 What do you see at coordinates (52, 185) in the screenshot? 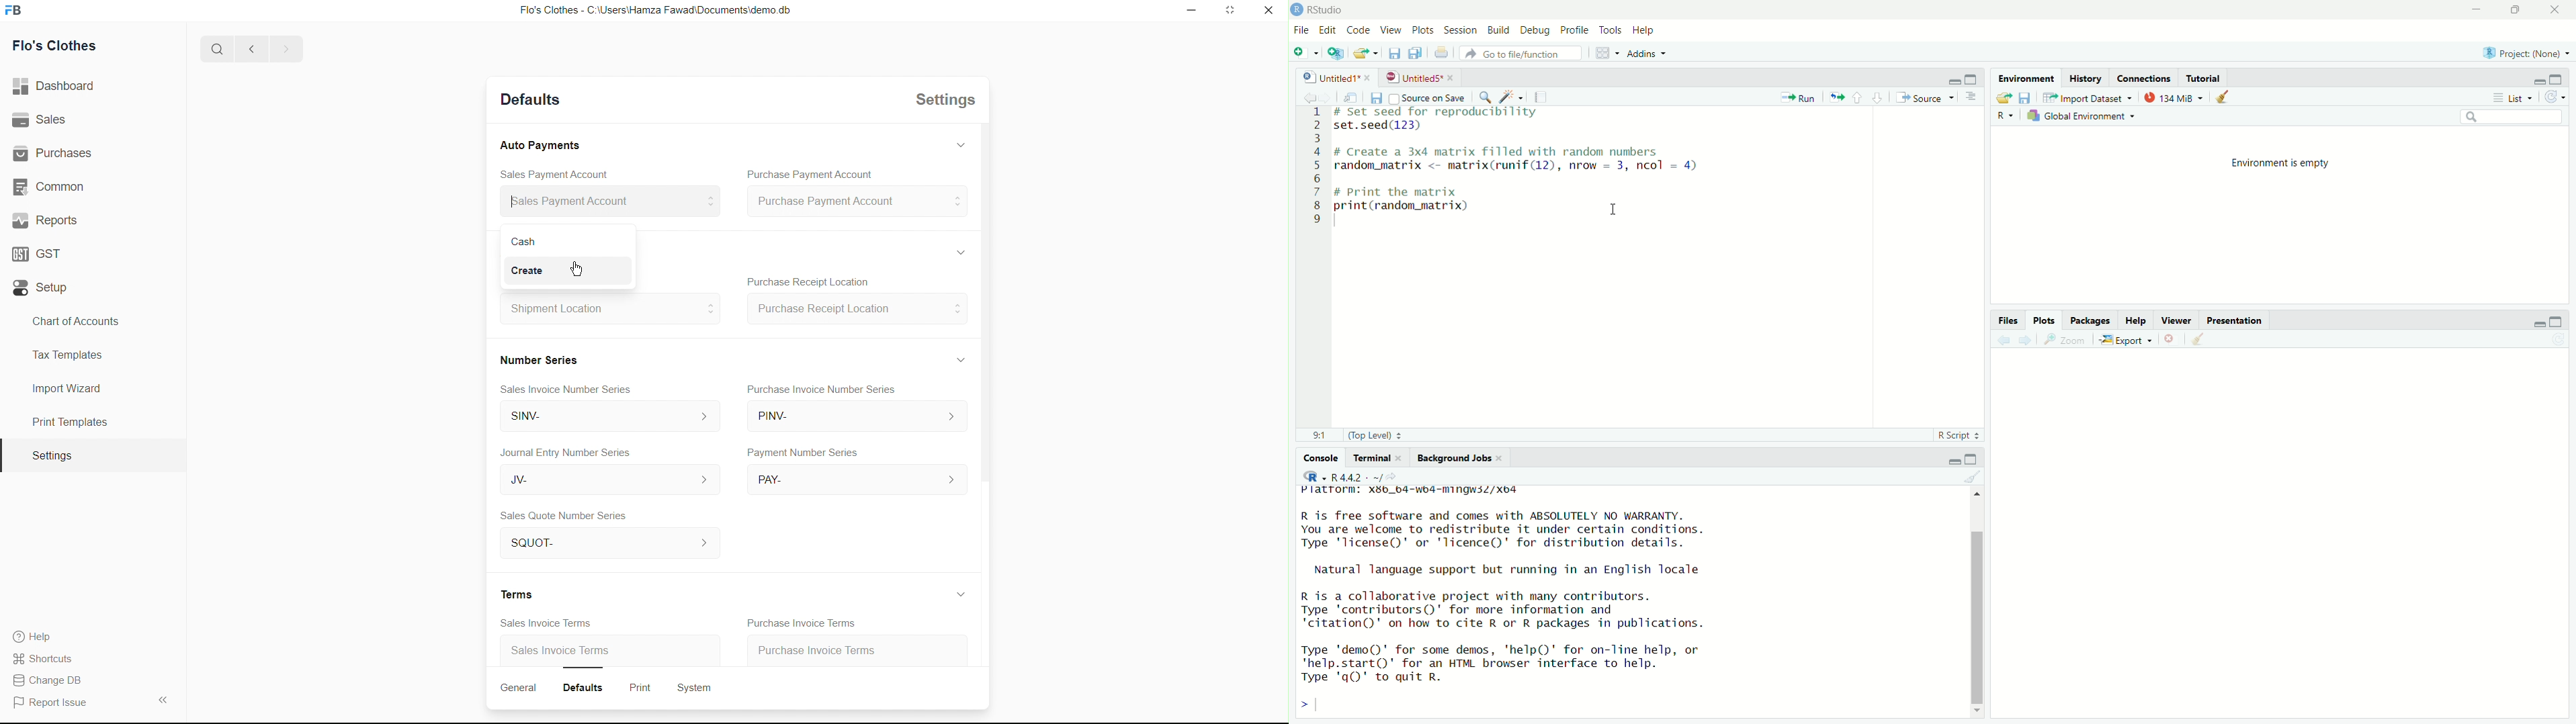
I see `Common` at bounding box center [52, 185].